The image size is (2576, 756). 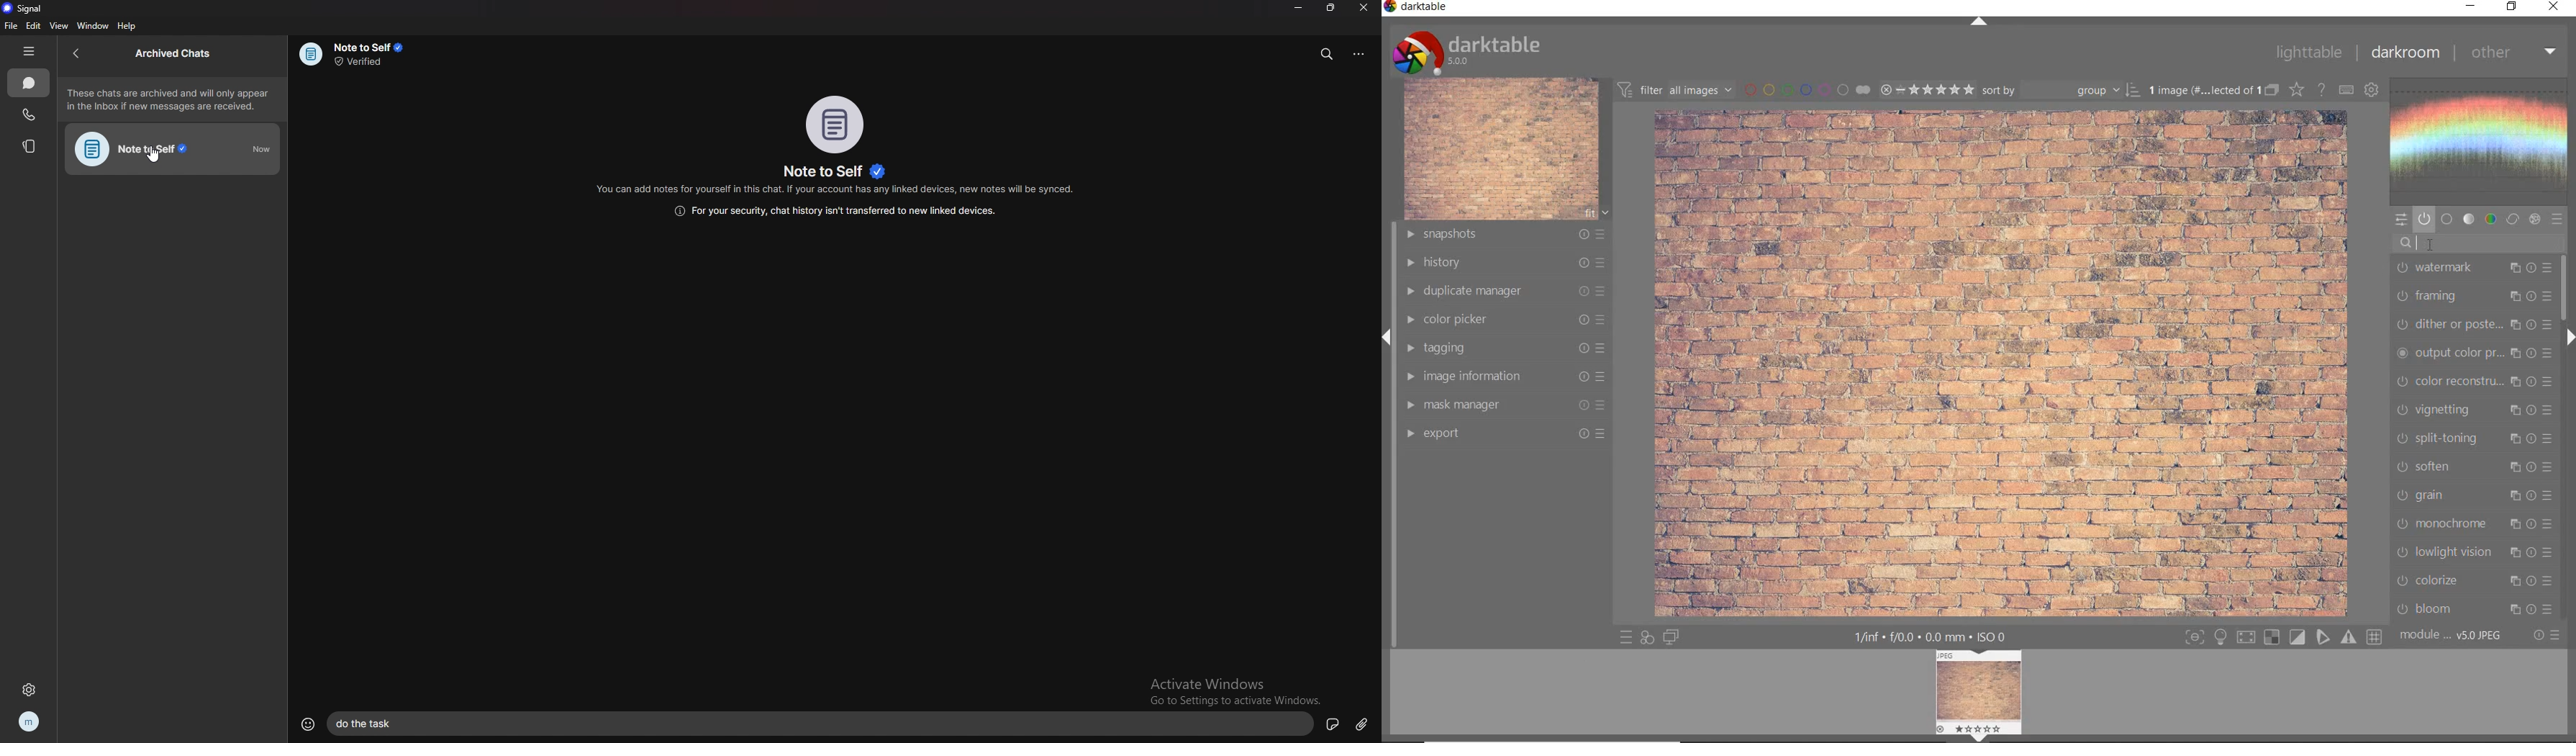 What do you see at coordinates (1931, 636) in the screenshot?
I see `1/inf f/0.0 0.0 mm ISO 0` at bounding box center [1931, 636].